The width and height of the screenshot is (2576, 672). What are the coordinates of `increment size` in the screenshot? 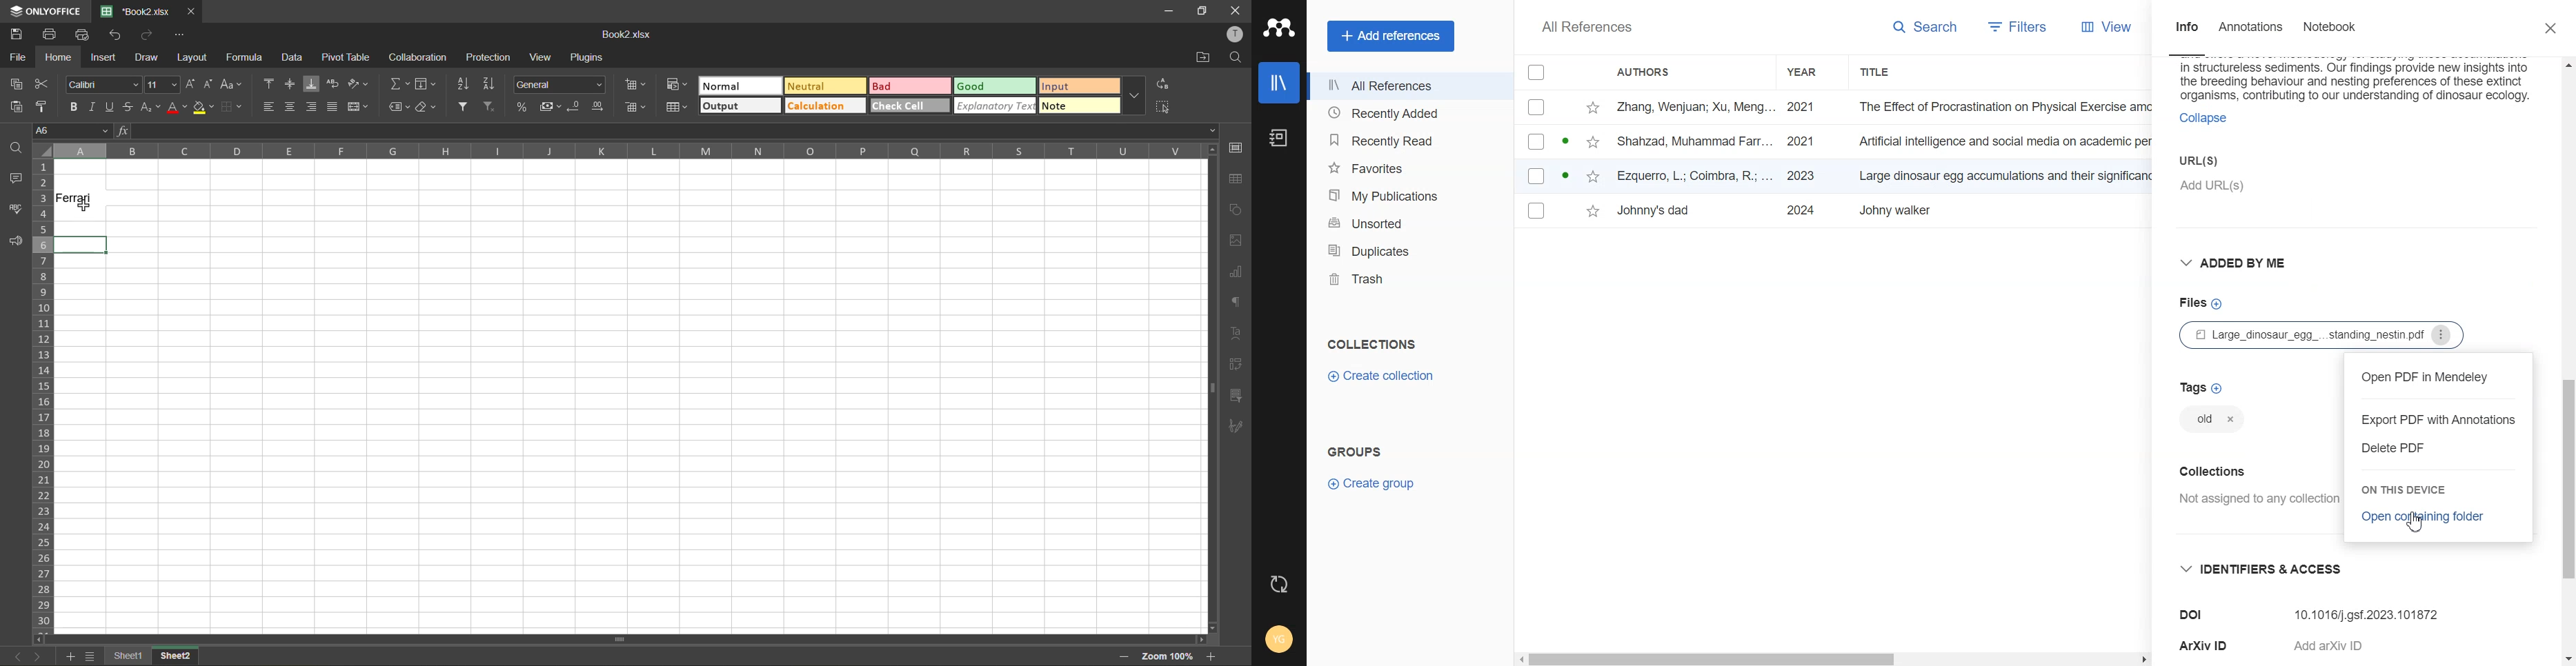 It's located at (192, 83).